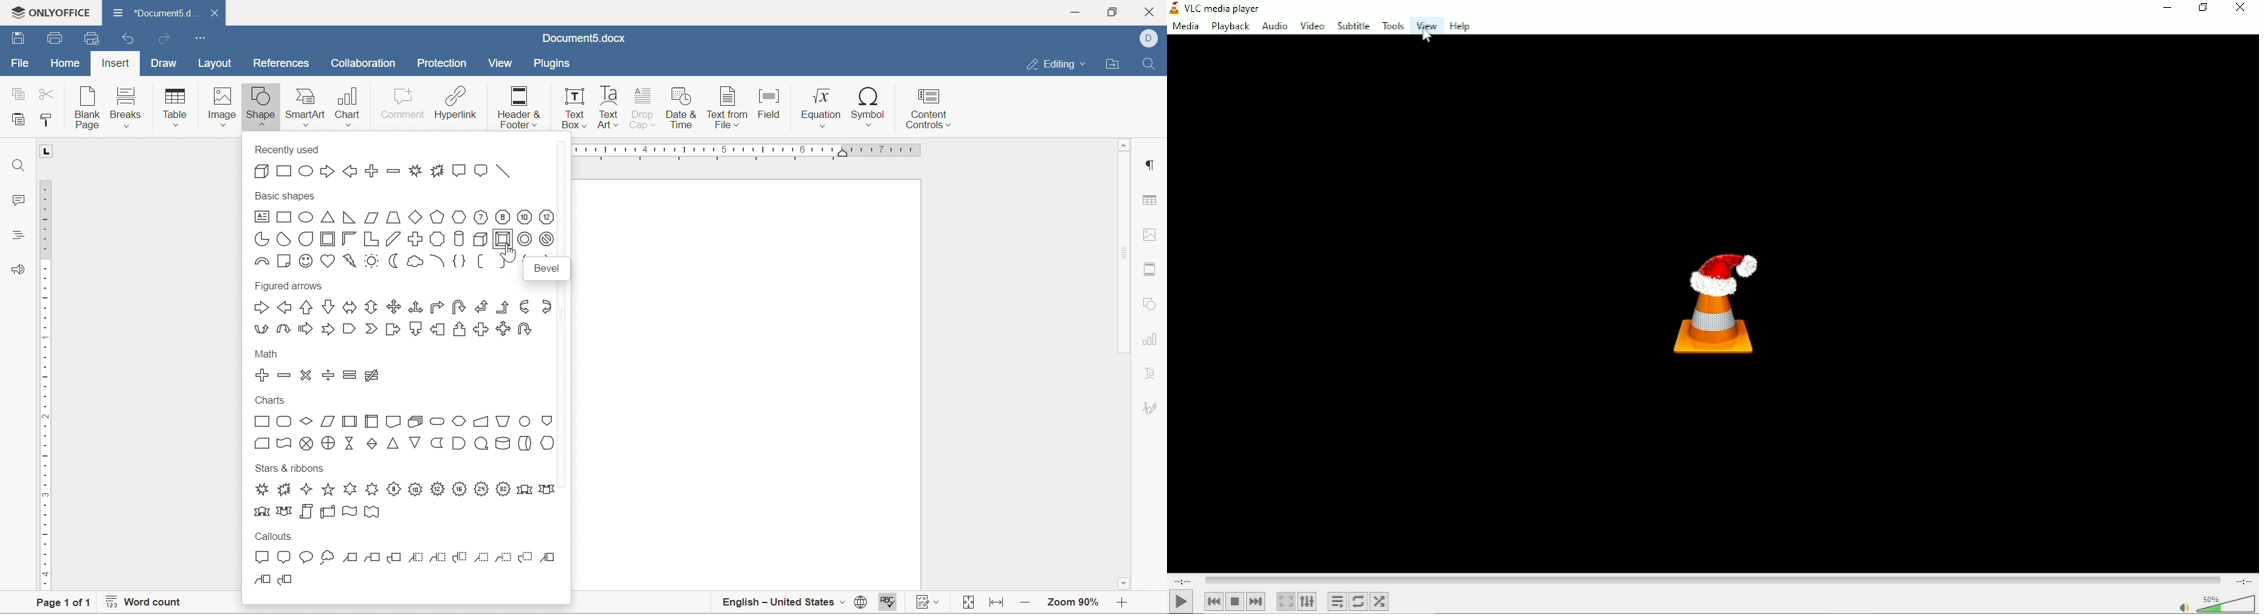 This screenshot has height=616, width=2268. Describe the element at coordinates (92, 36) in the screenshot. I see `quick print` at that location.